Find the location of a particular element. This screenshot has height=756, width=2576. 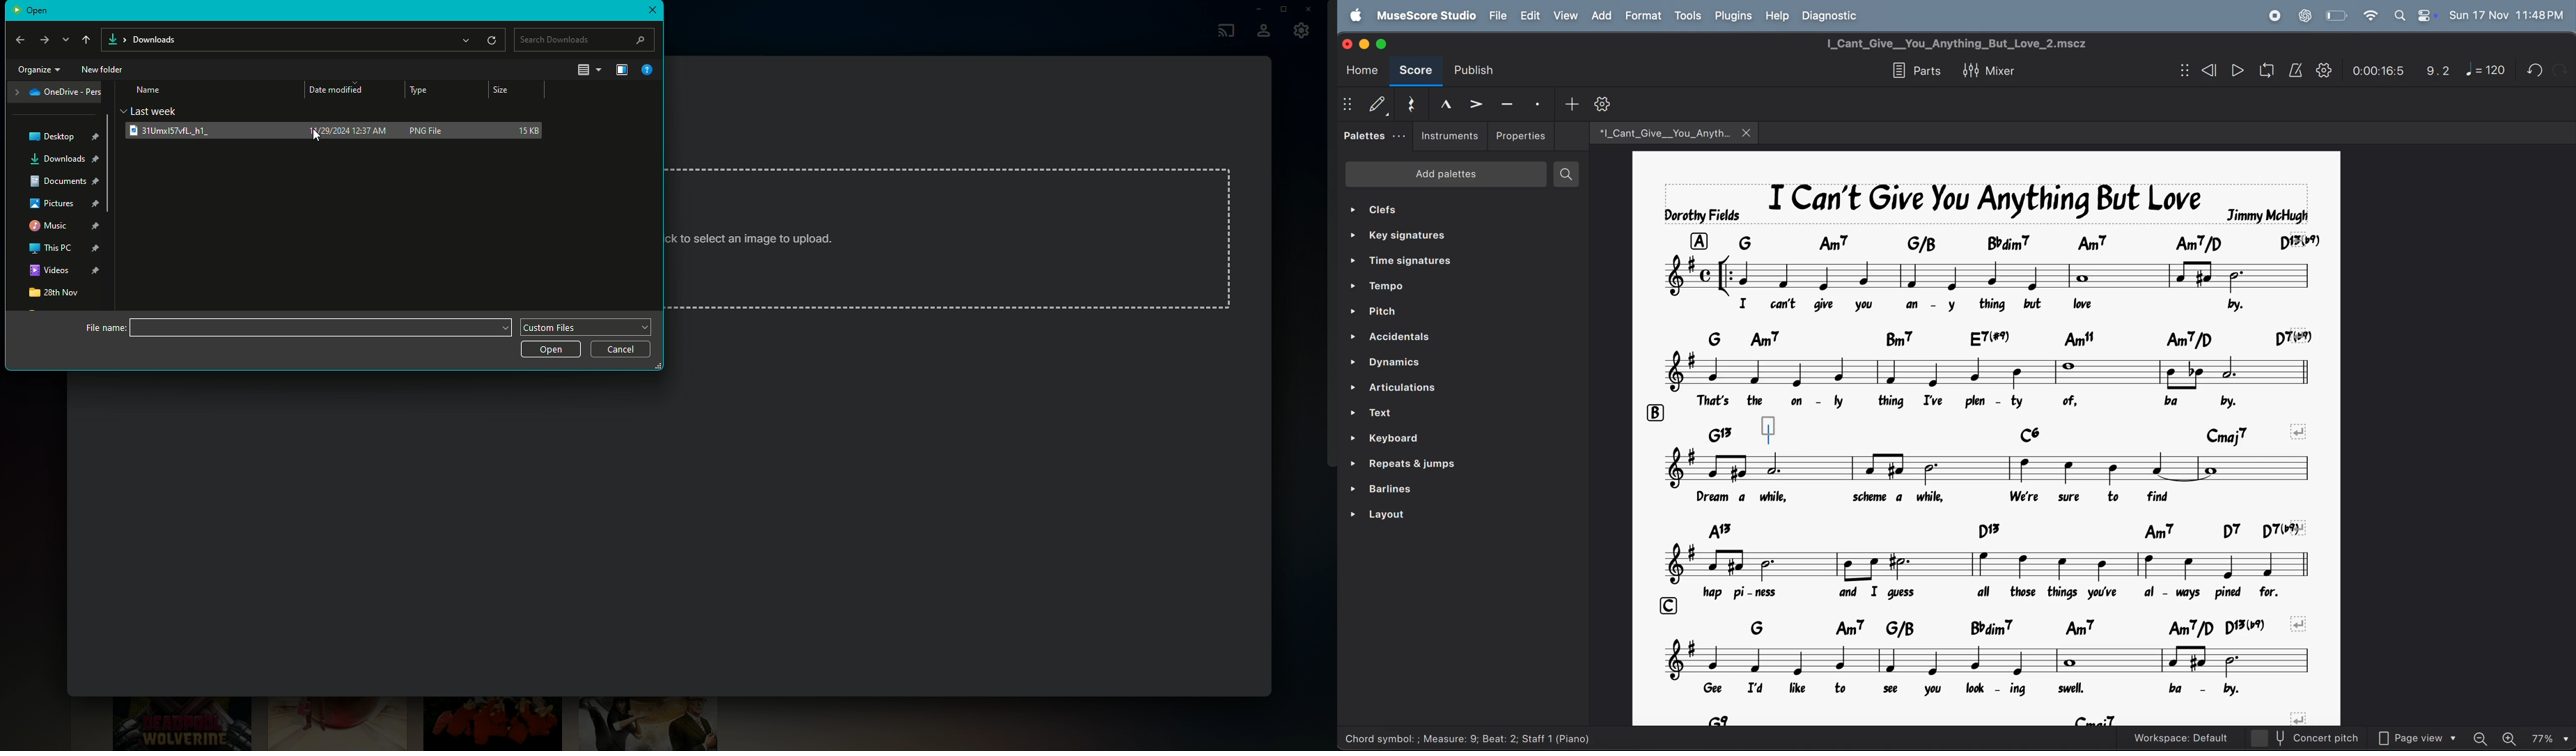

tools is located at coordinates (1688, 16).